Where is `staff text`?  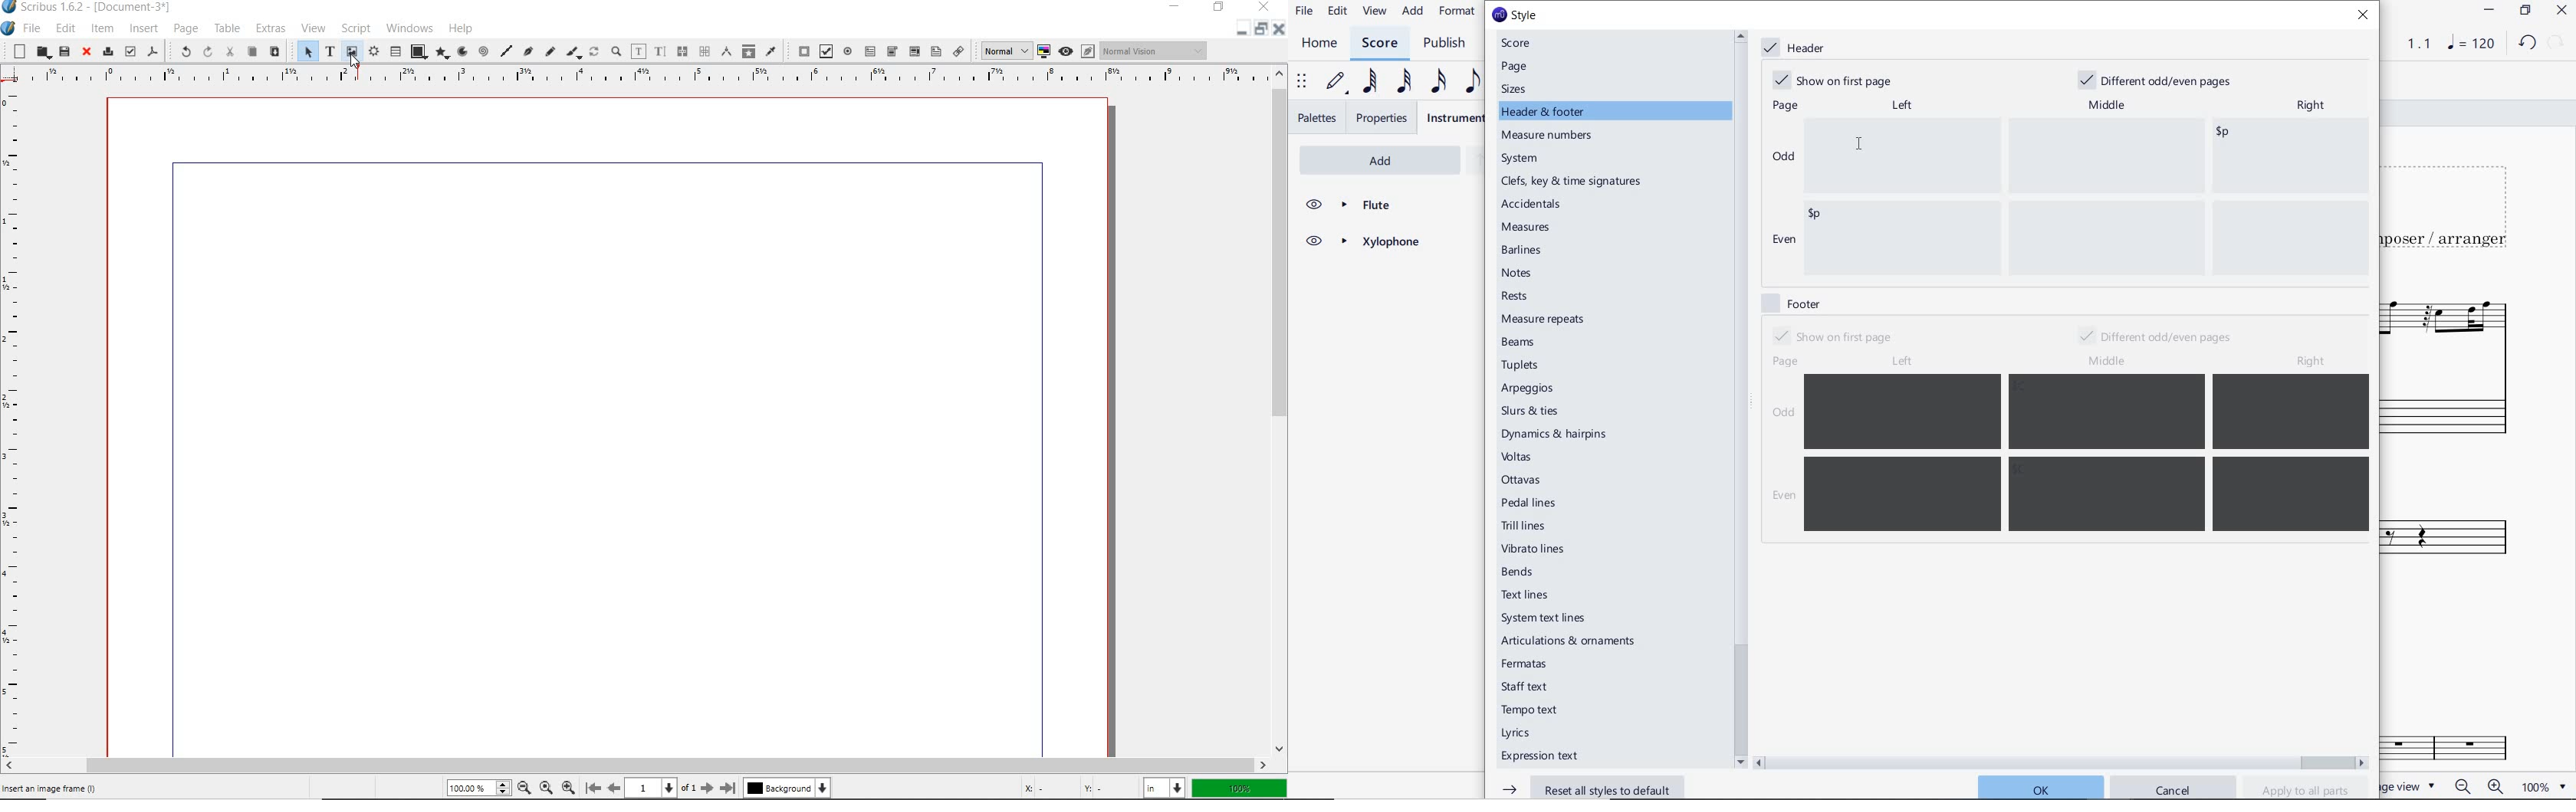 staff text is located at coordinates (1526, 687).